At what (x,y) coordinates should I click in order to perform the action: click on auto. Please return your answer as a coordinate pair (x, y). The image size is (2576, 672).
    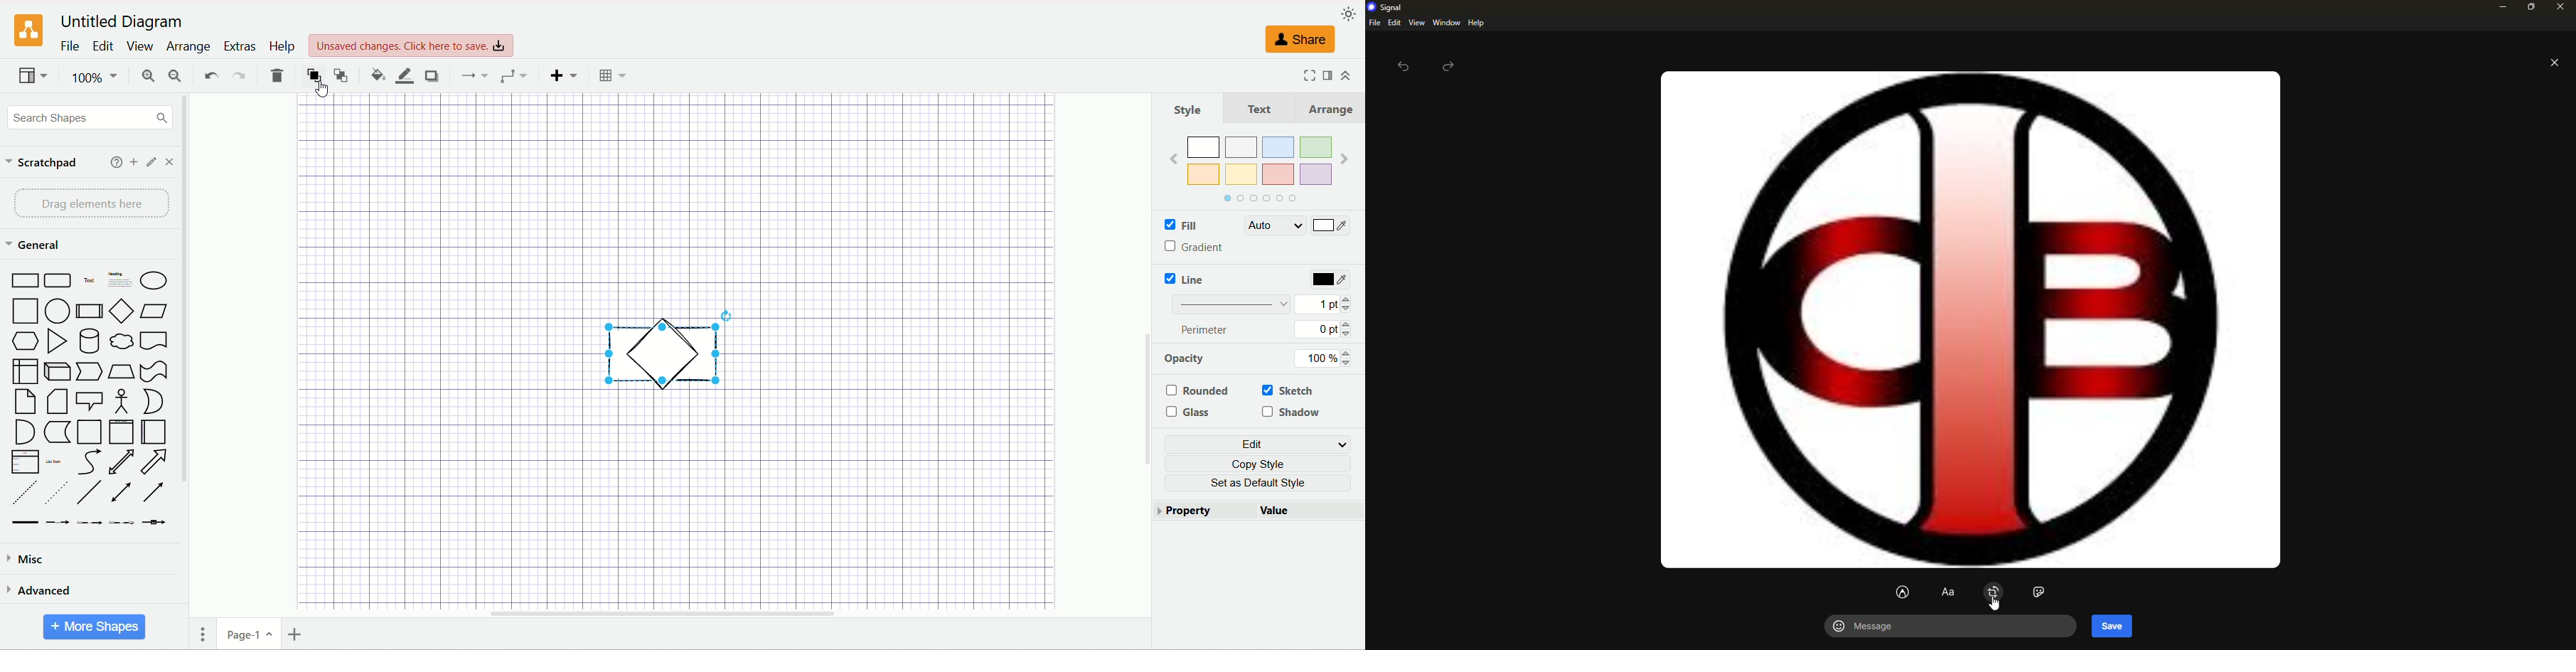
    Looking at the image, I should click on (1277, 226).